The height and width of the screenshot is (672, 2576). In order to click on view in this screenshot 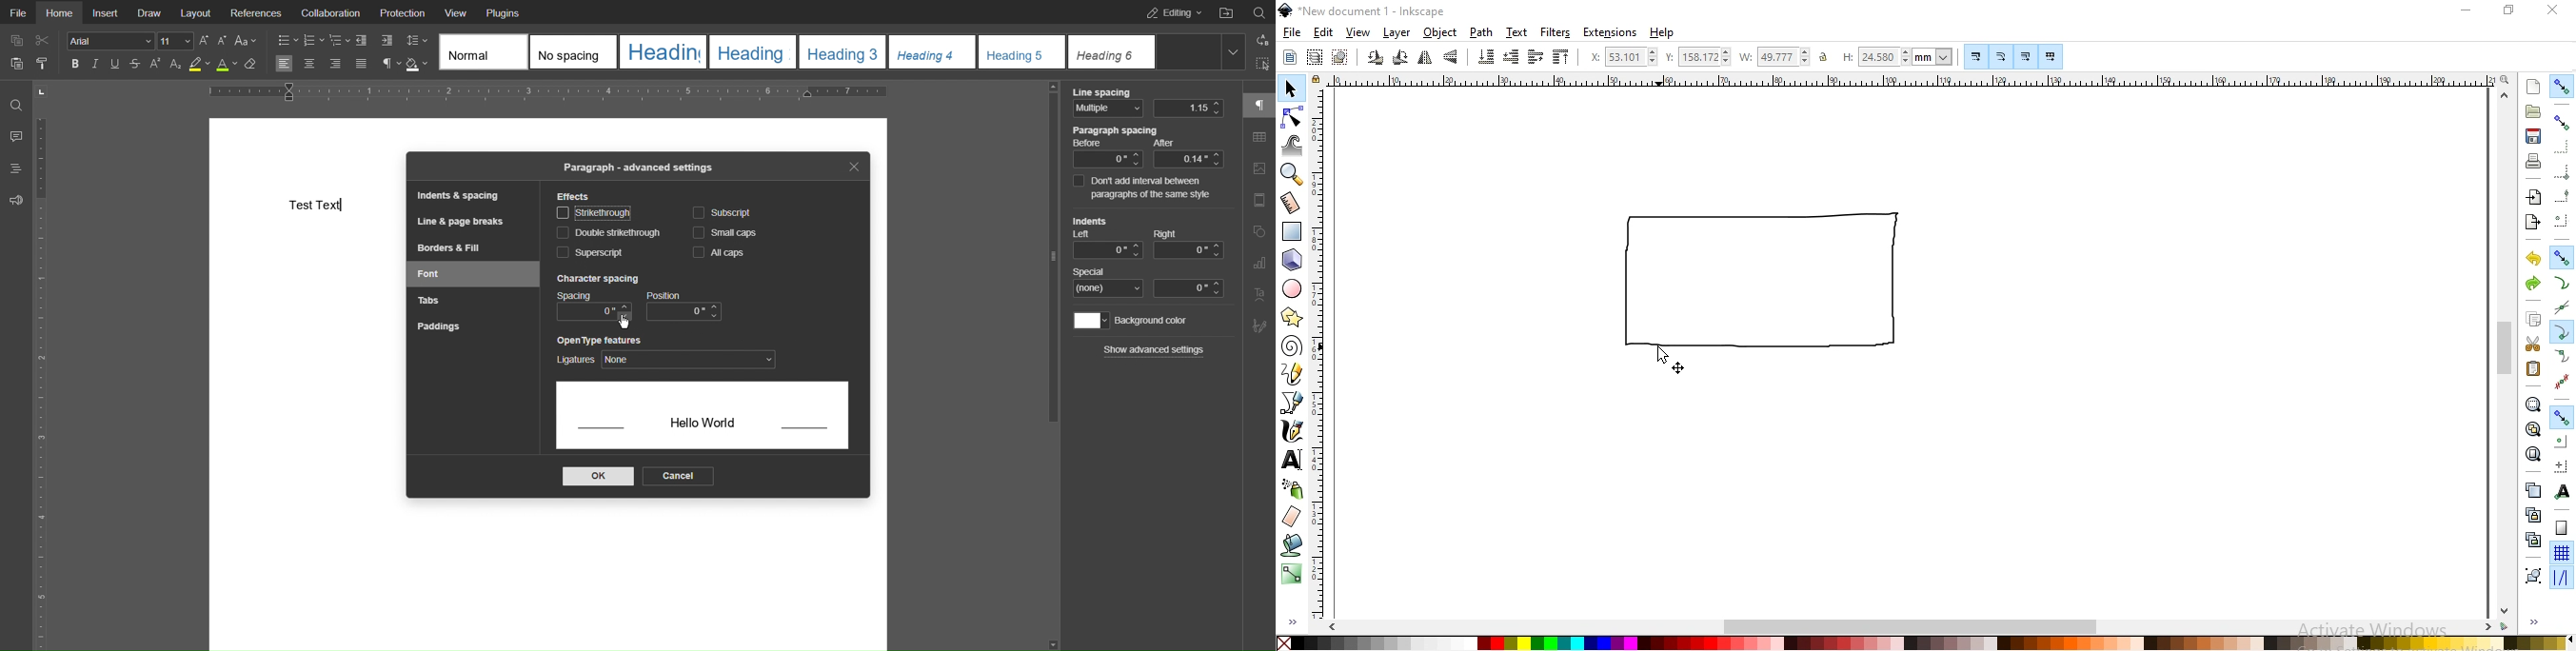, I will do `click(1357, 33)`.